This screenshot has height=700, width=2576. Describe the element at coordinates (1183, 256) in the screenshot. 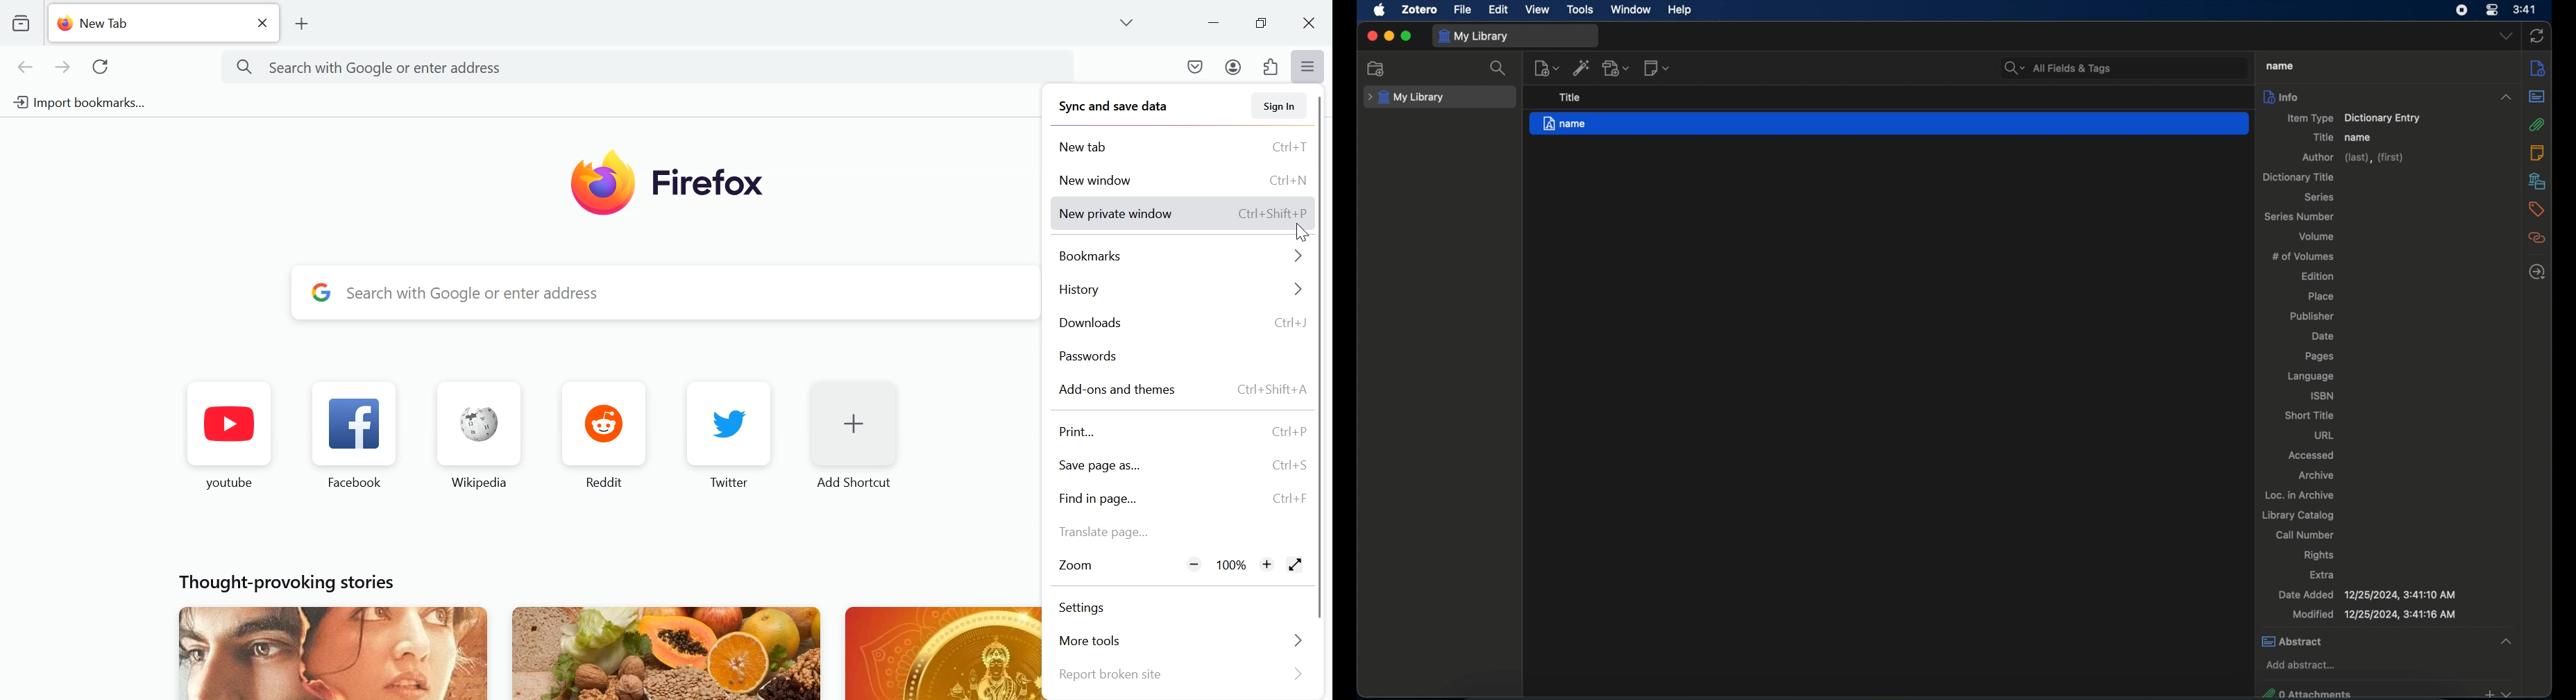

I see `bookmarks` at that location.